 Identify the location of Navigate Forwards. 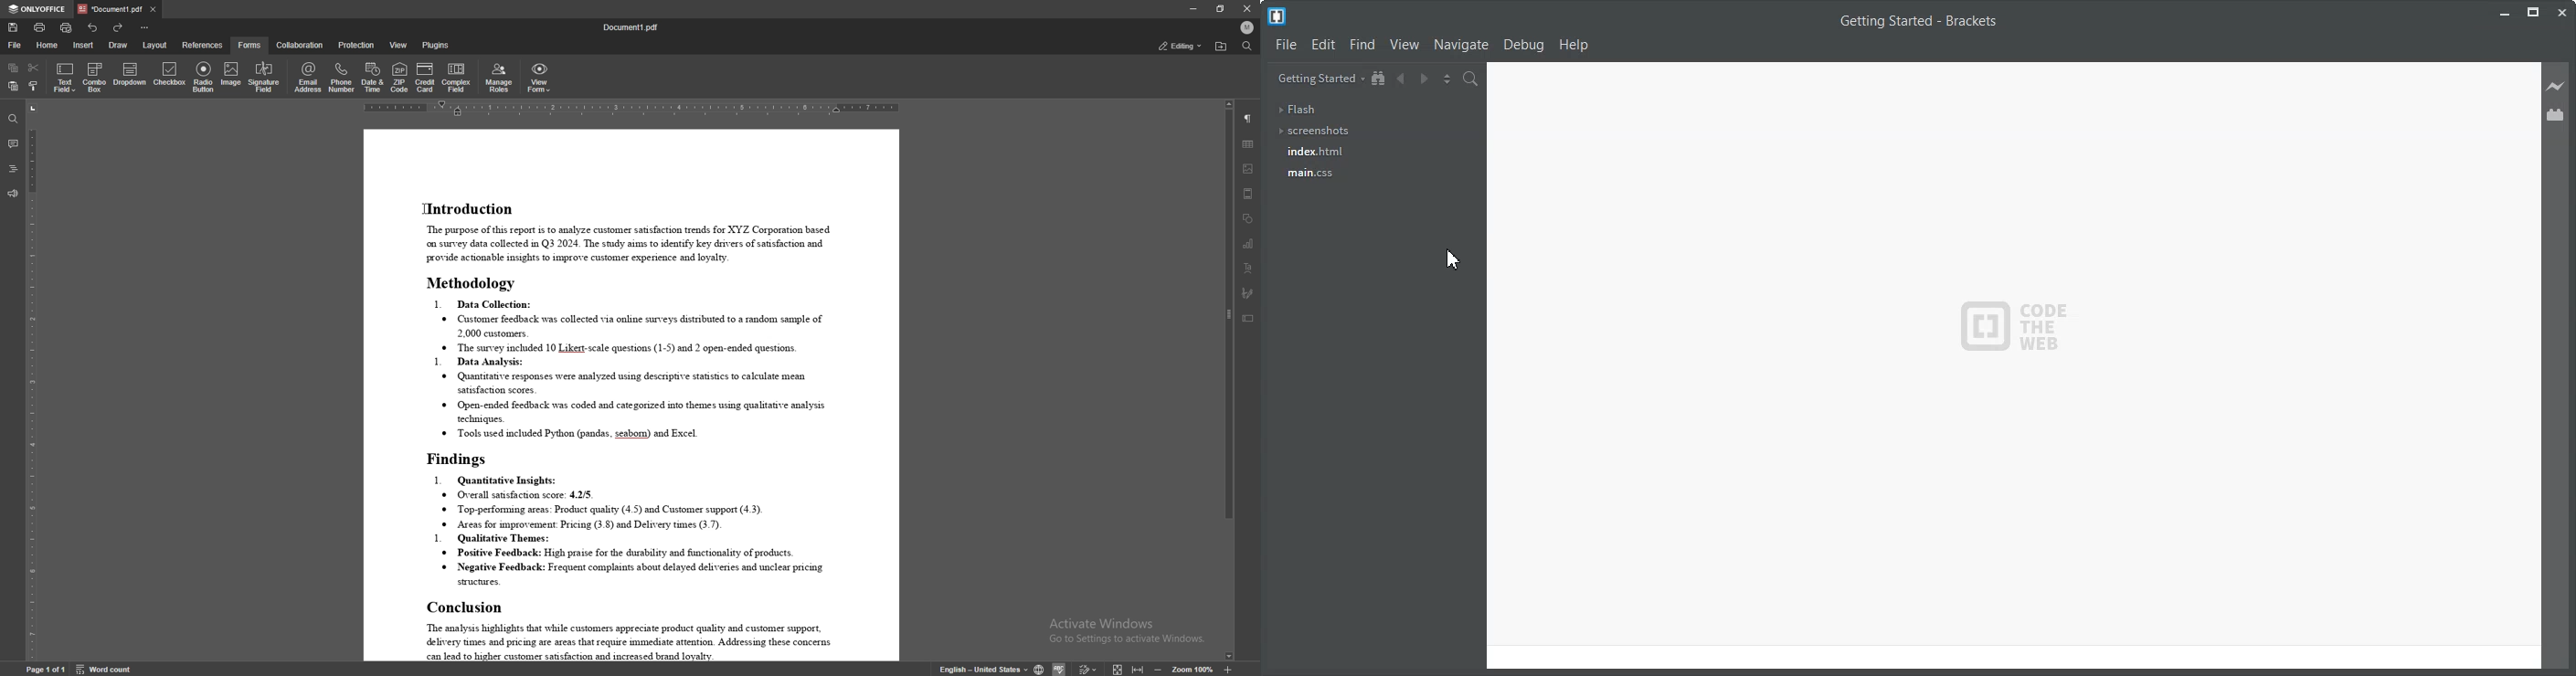
(1423, 79).